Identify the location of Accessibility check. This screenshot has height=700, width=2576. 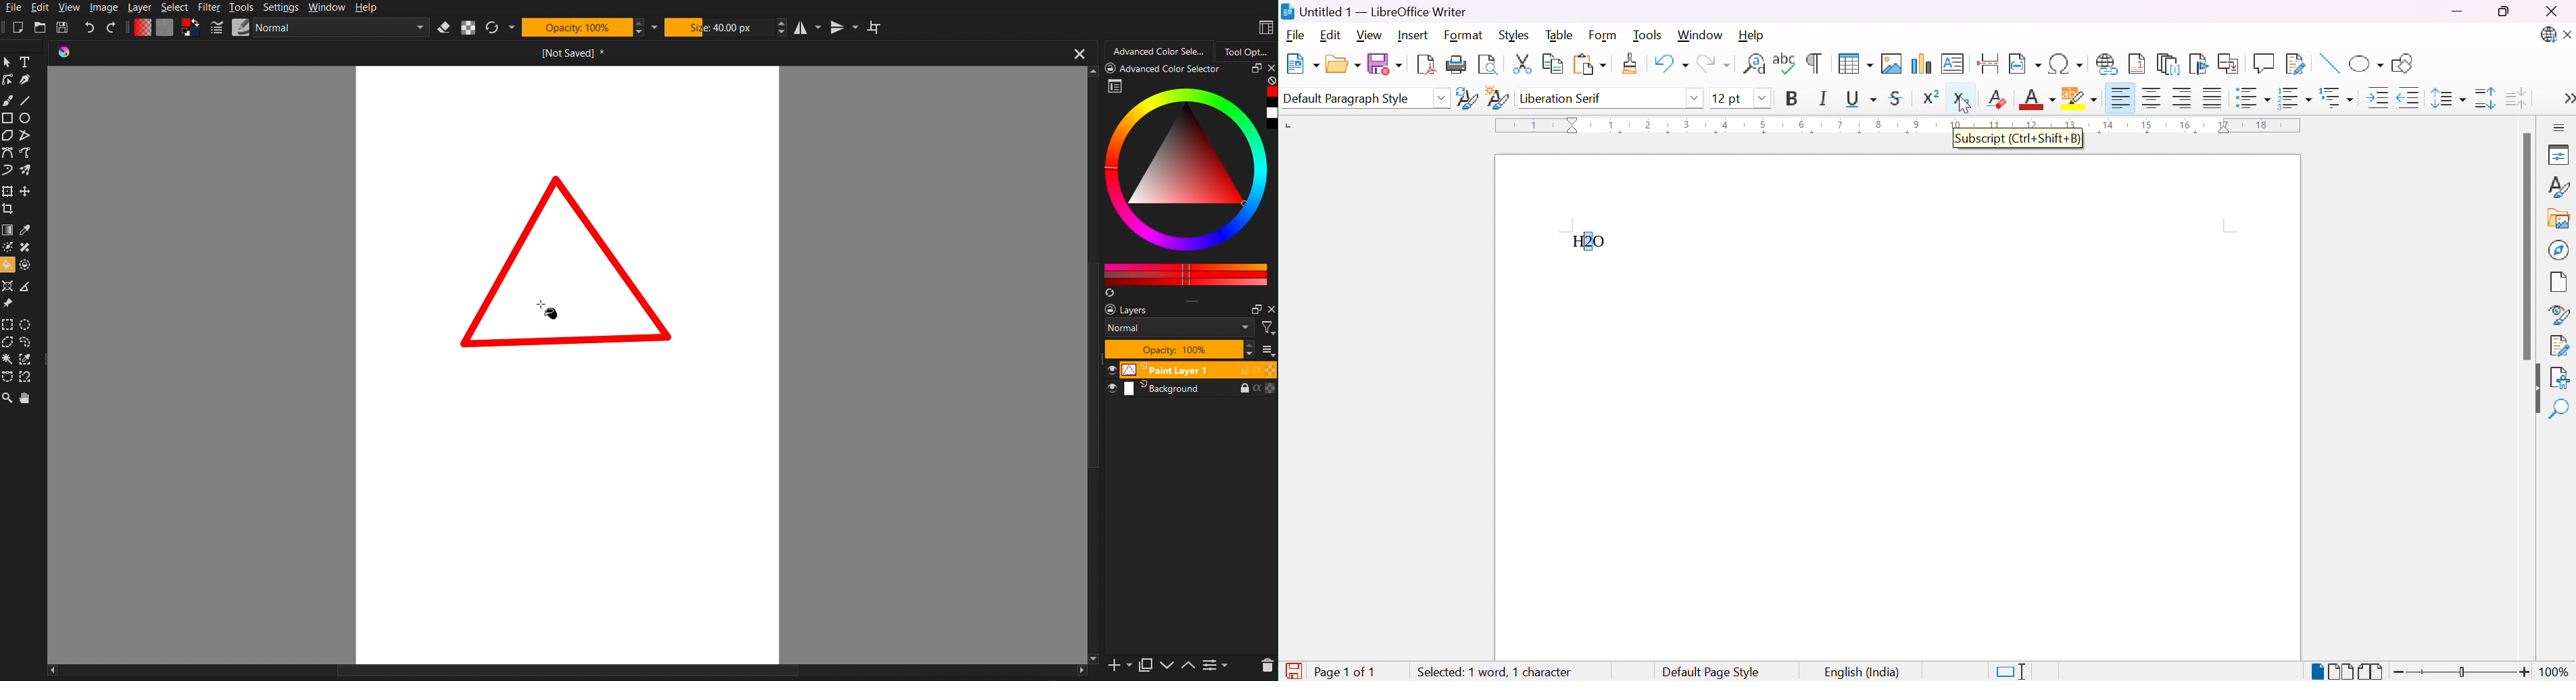
(2559, 377).